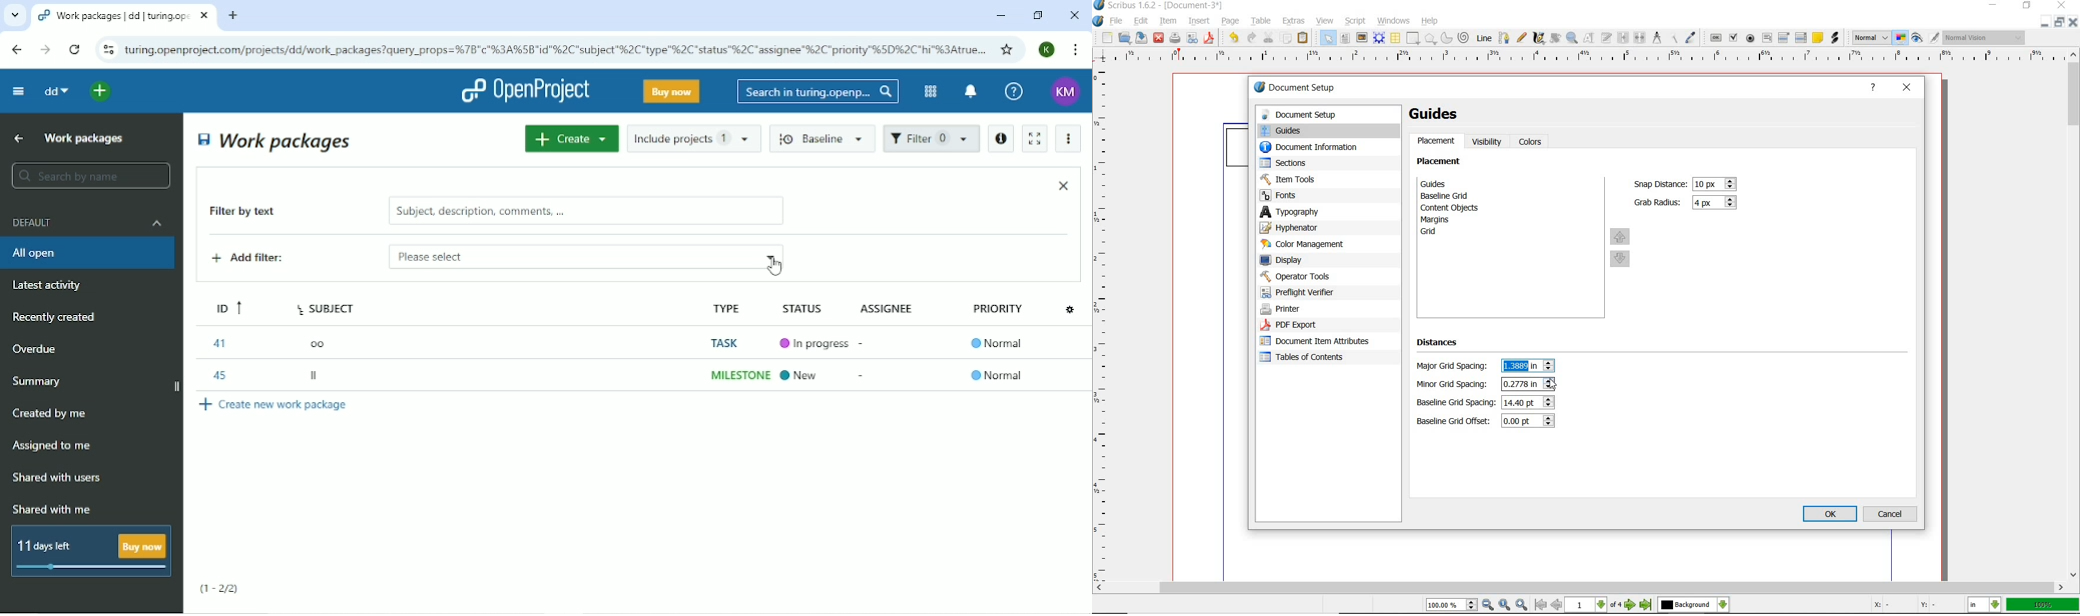  What do you see at coordinates (15, 16) in the screenshot?
I see `Search tabs` at bounding box center [15, 16].